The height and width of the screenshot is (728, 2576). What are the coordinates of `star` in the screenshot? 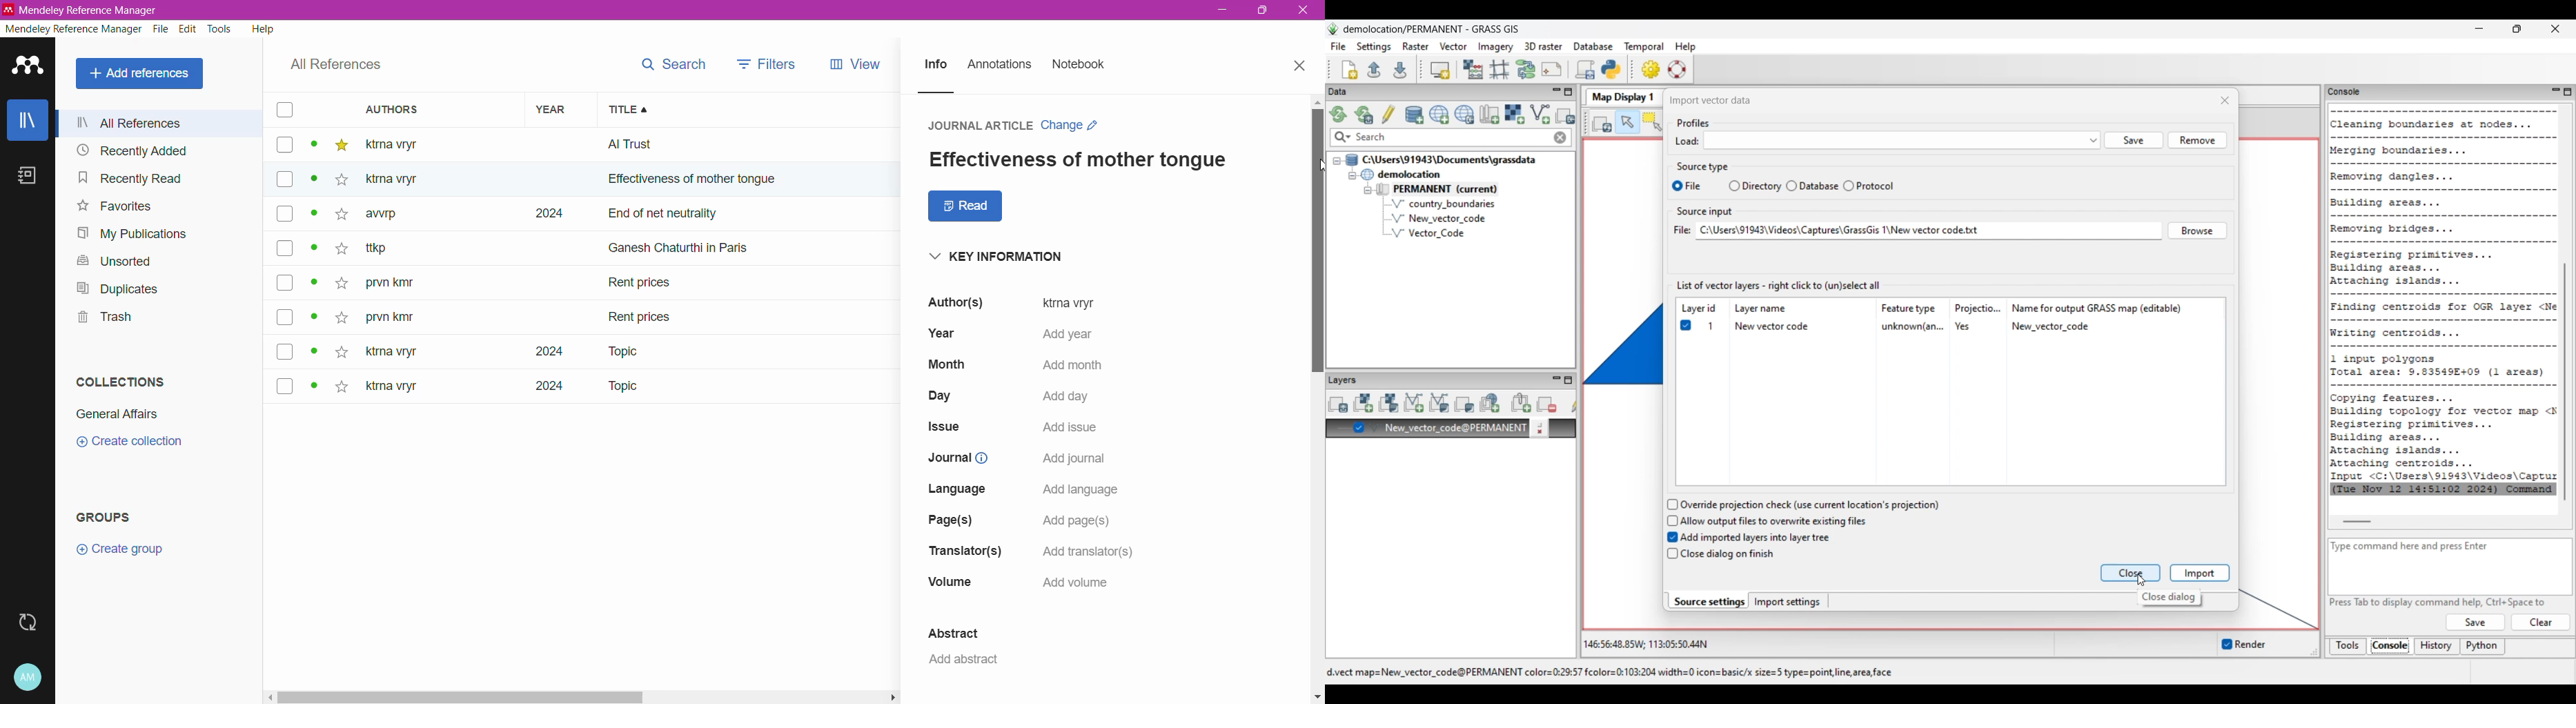 It's located at (340, 314).